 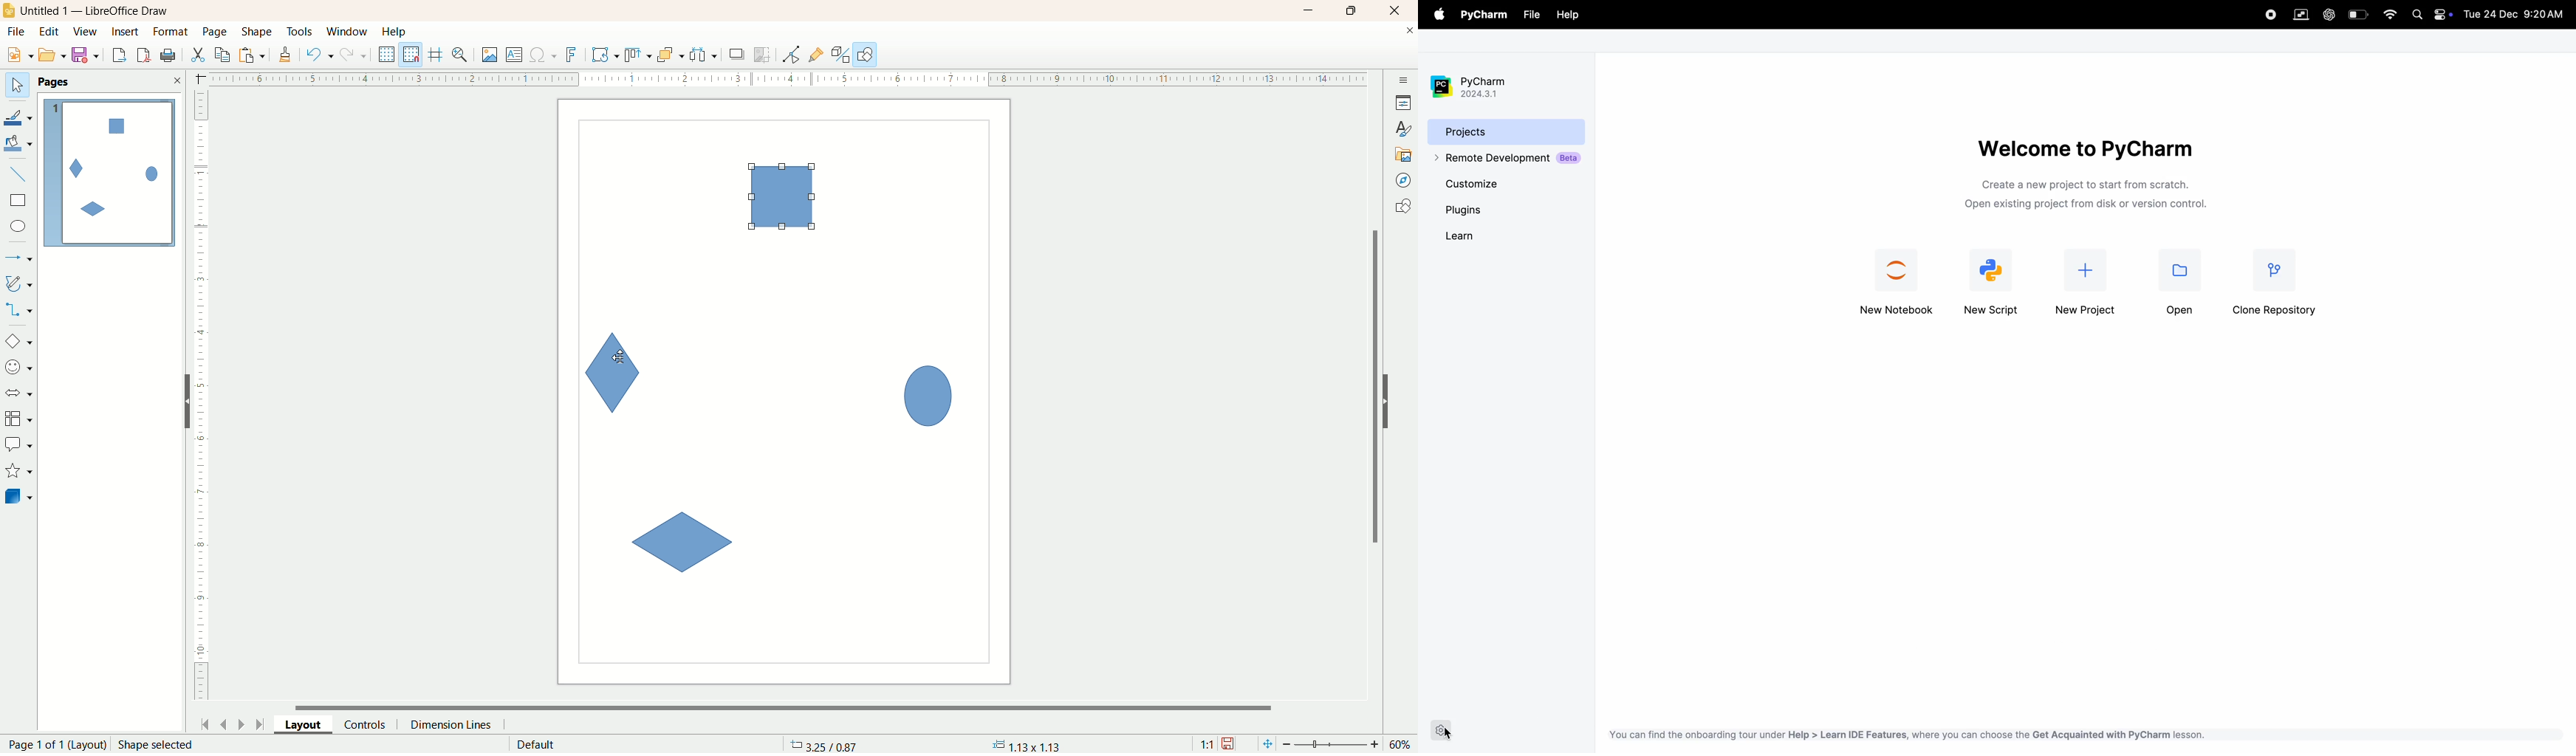 What do you see at coordinates (18, 470) in the screenshot?
I see `stars and banners` at bounding box center [18, 470].